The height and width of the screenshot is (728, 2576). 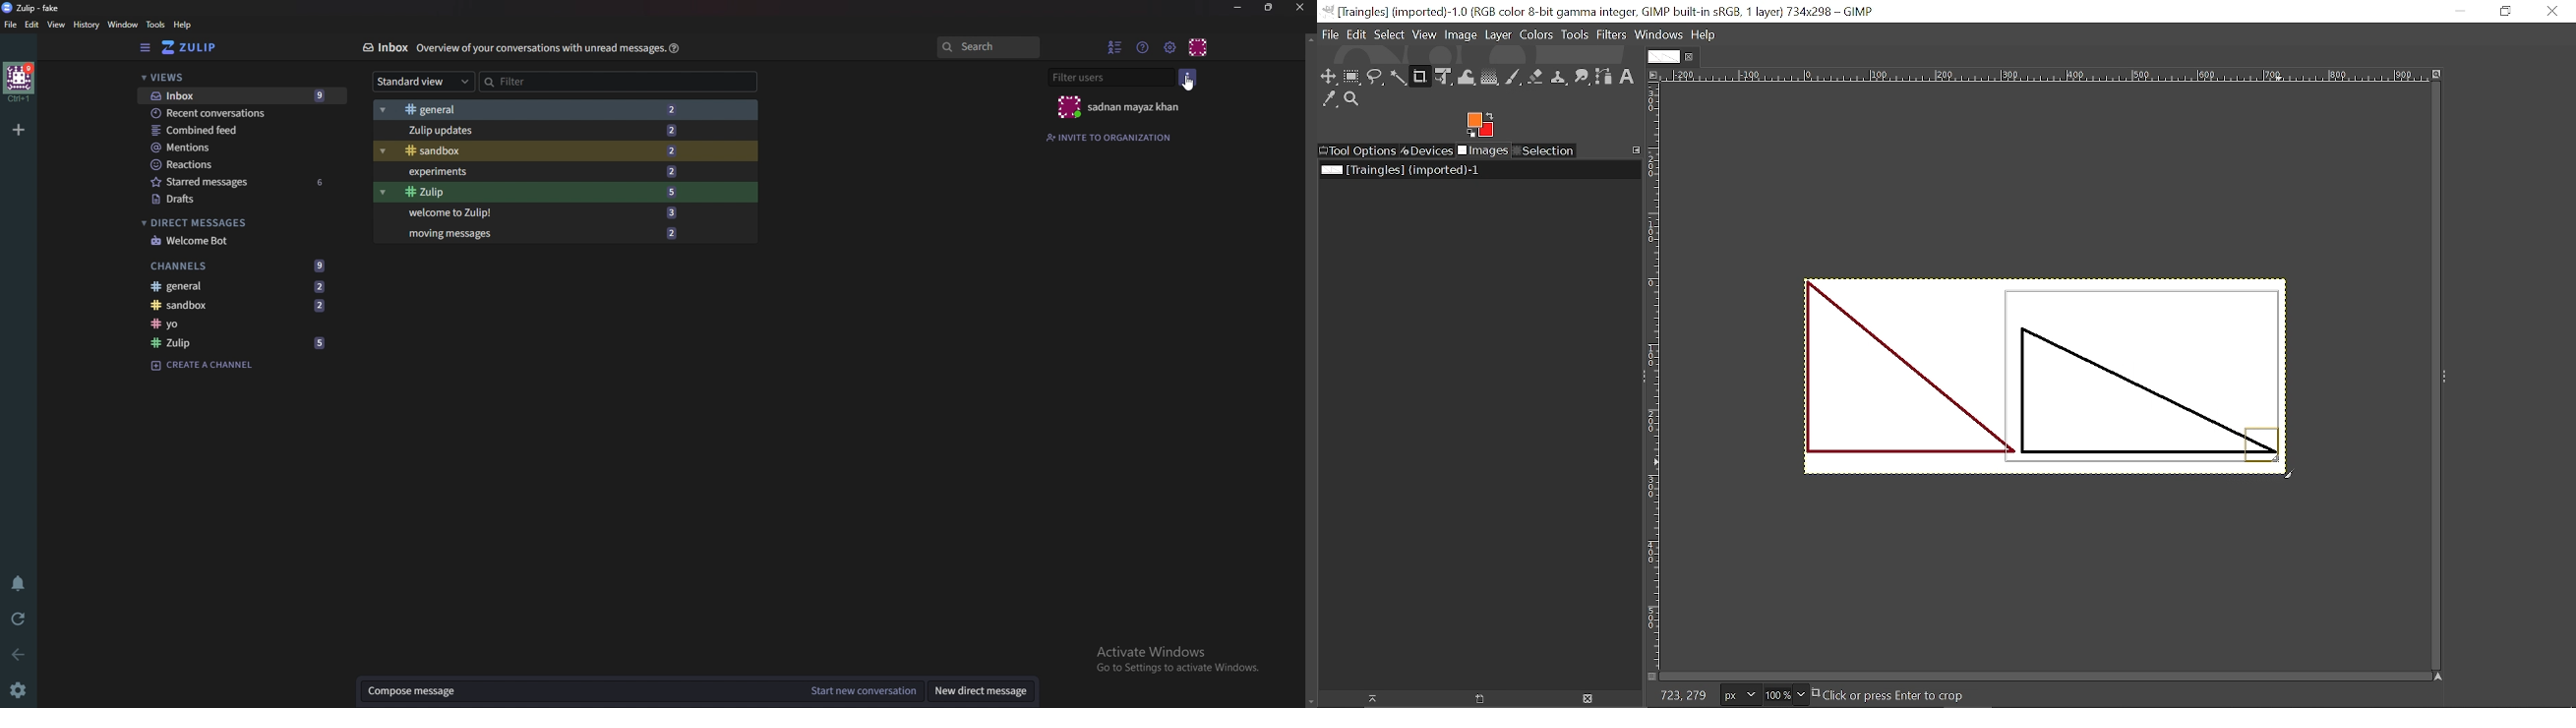 What do you see at coordinates (2468, 11) in the screenshot?
I see `Minimize` at bounding box center [2468, 11].